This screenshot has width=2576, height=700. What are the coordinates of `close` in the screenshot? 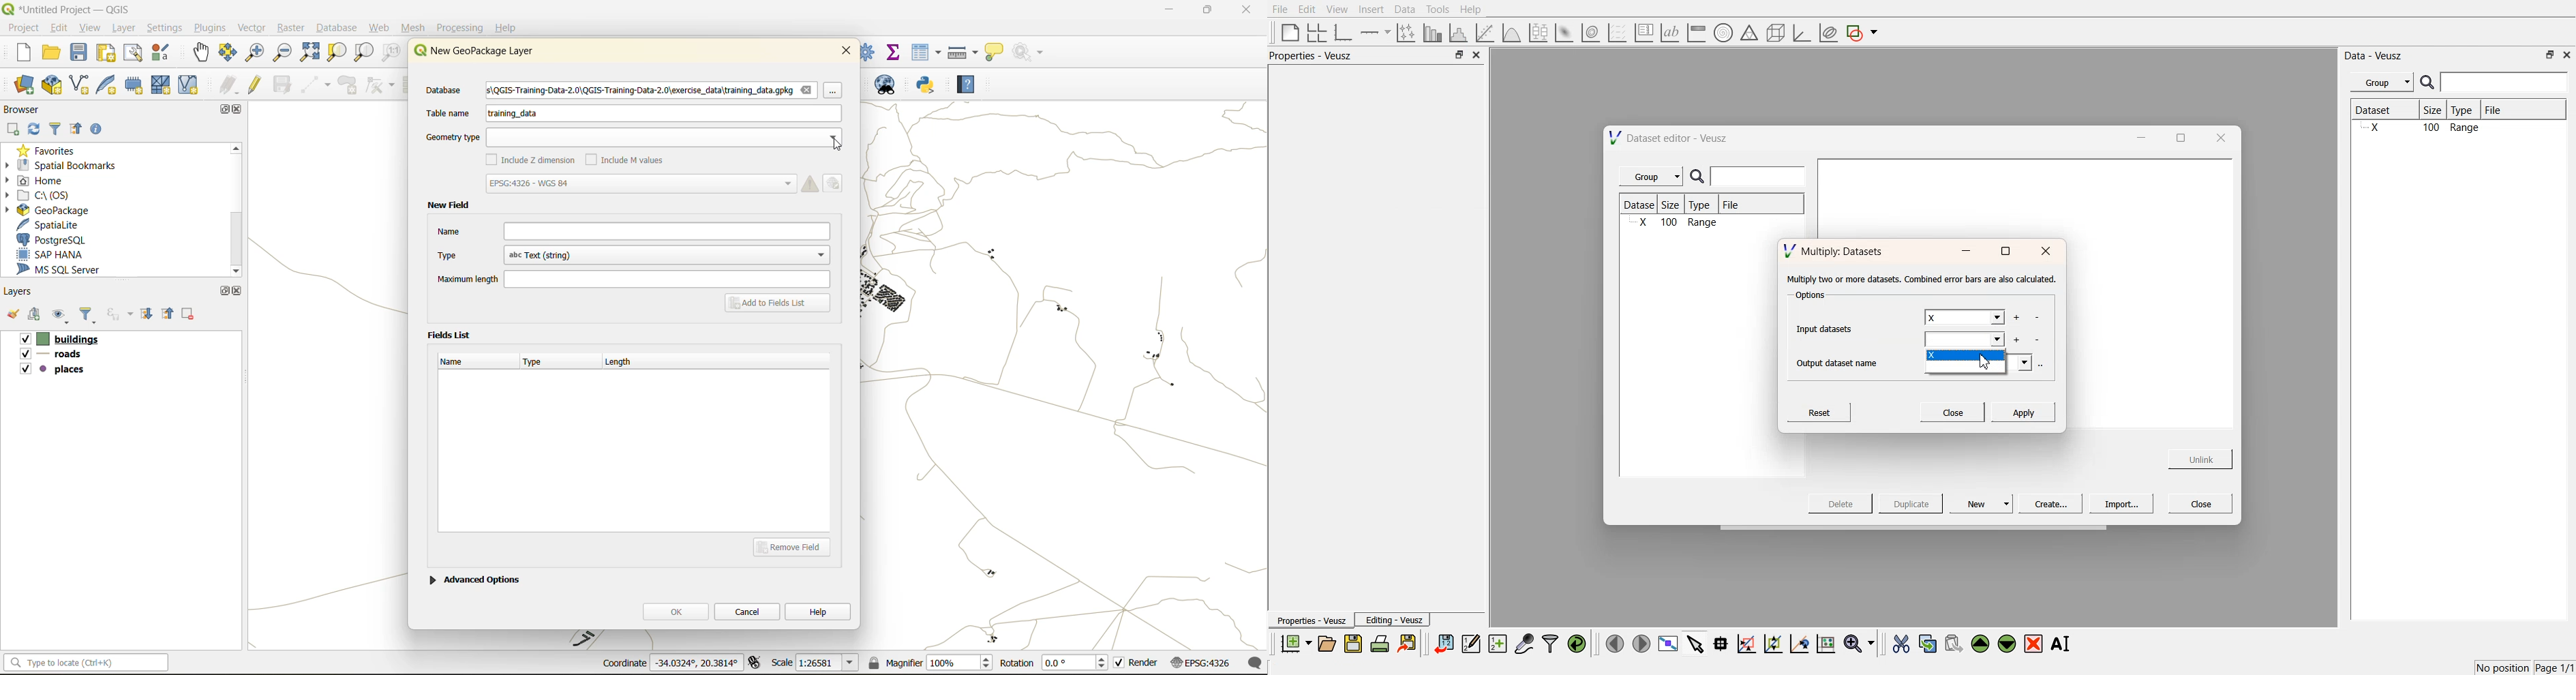 It's located at (2567, 54).